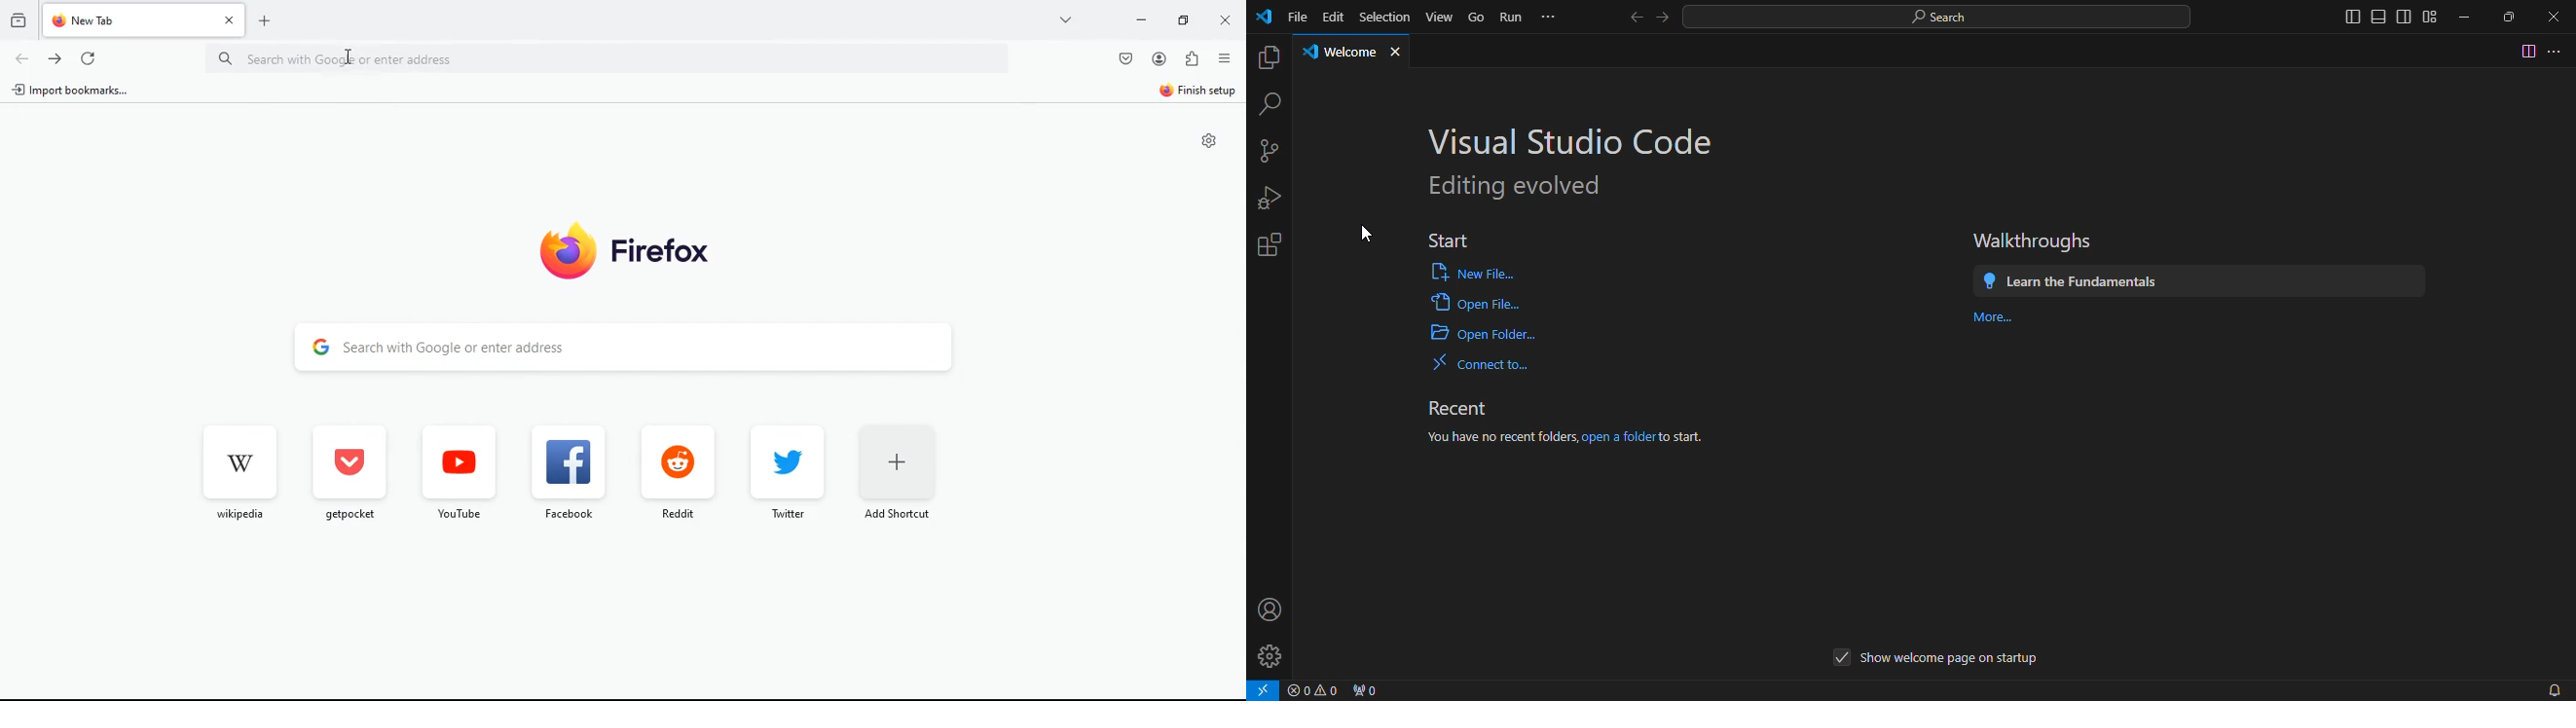 Image resolution: width=2576 pixels, height=728 pixels. I want to click on minimize, so click(1139, 21).